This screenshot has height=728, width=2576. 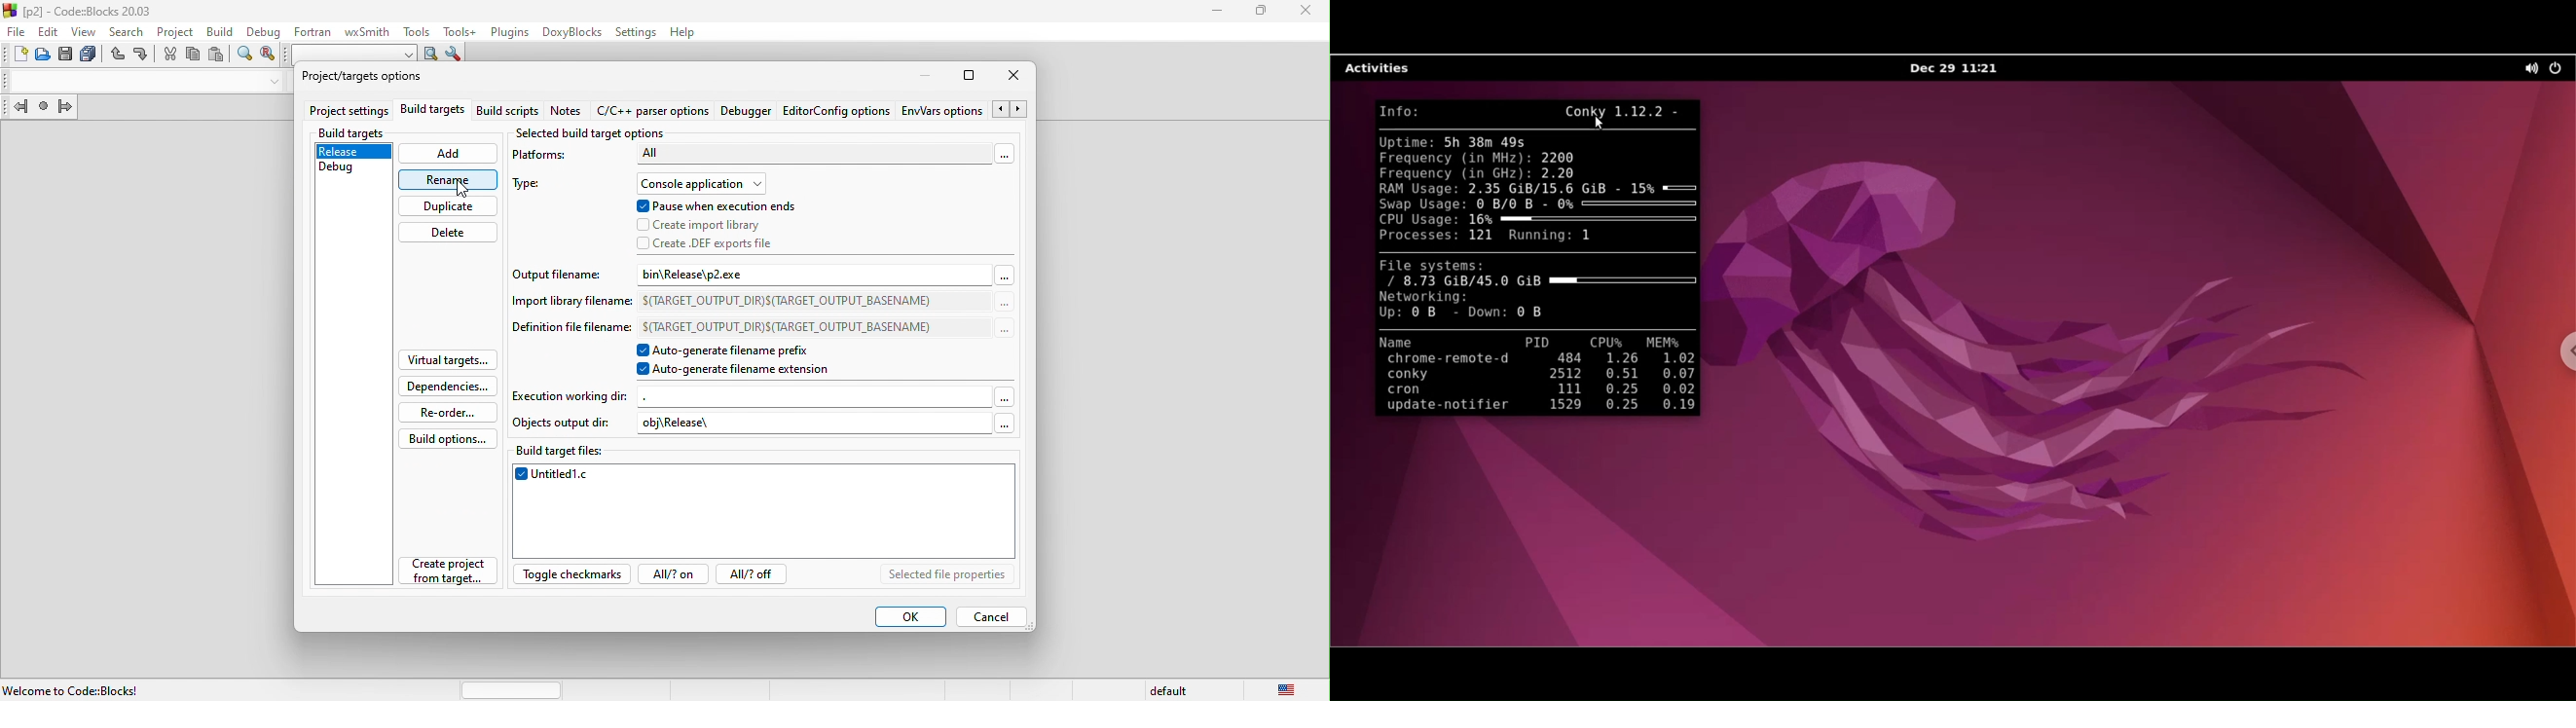 I want to click on file, so click(x=15, y=32).